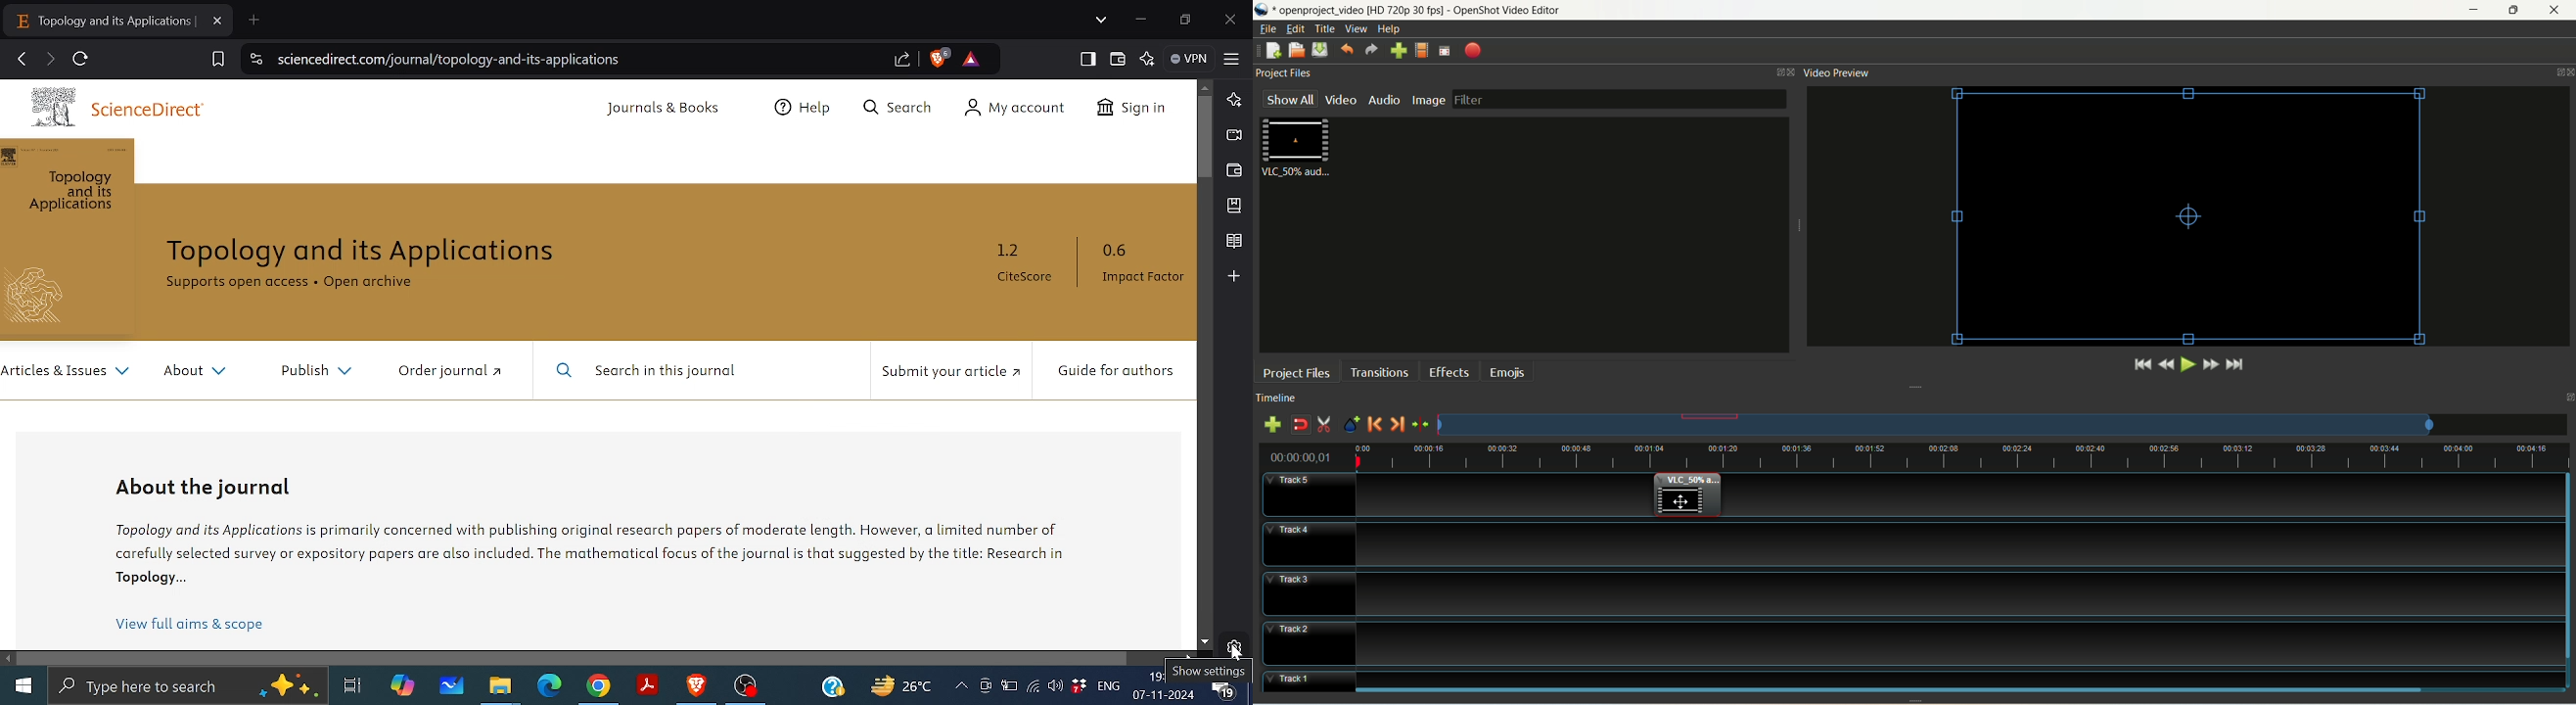 The height and width of the screenshot is (728, 2576). Describe the element at coordinates (2561, 73) in the screenshot. I see `Panel control menu` at that location.